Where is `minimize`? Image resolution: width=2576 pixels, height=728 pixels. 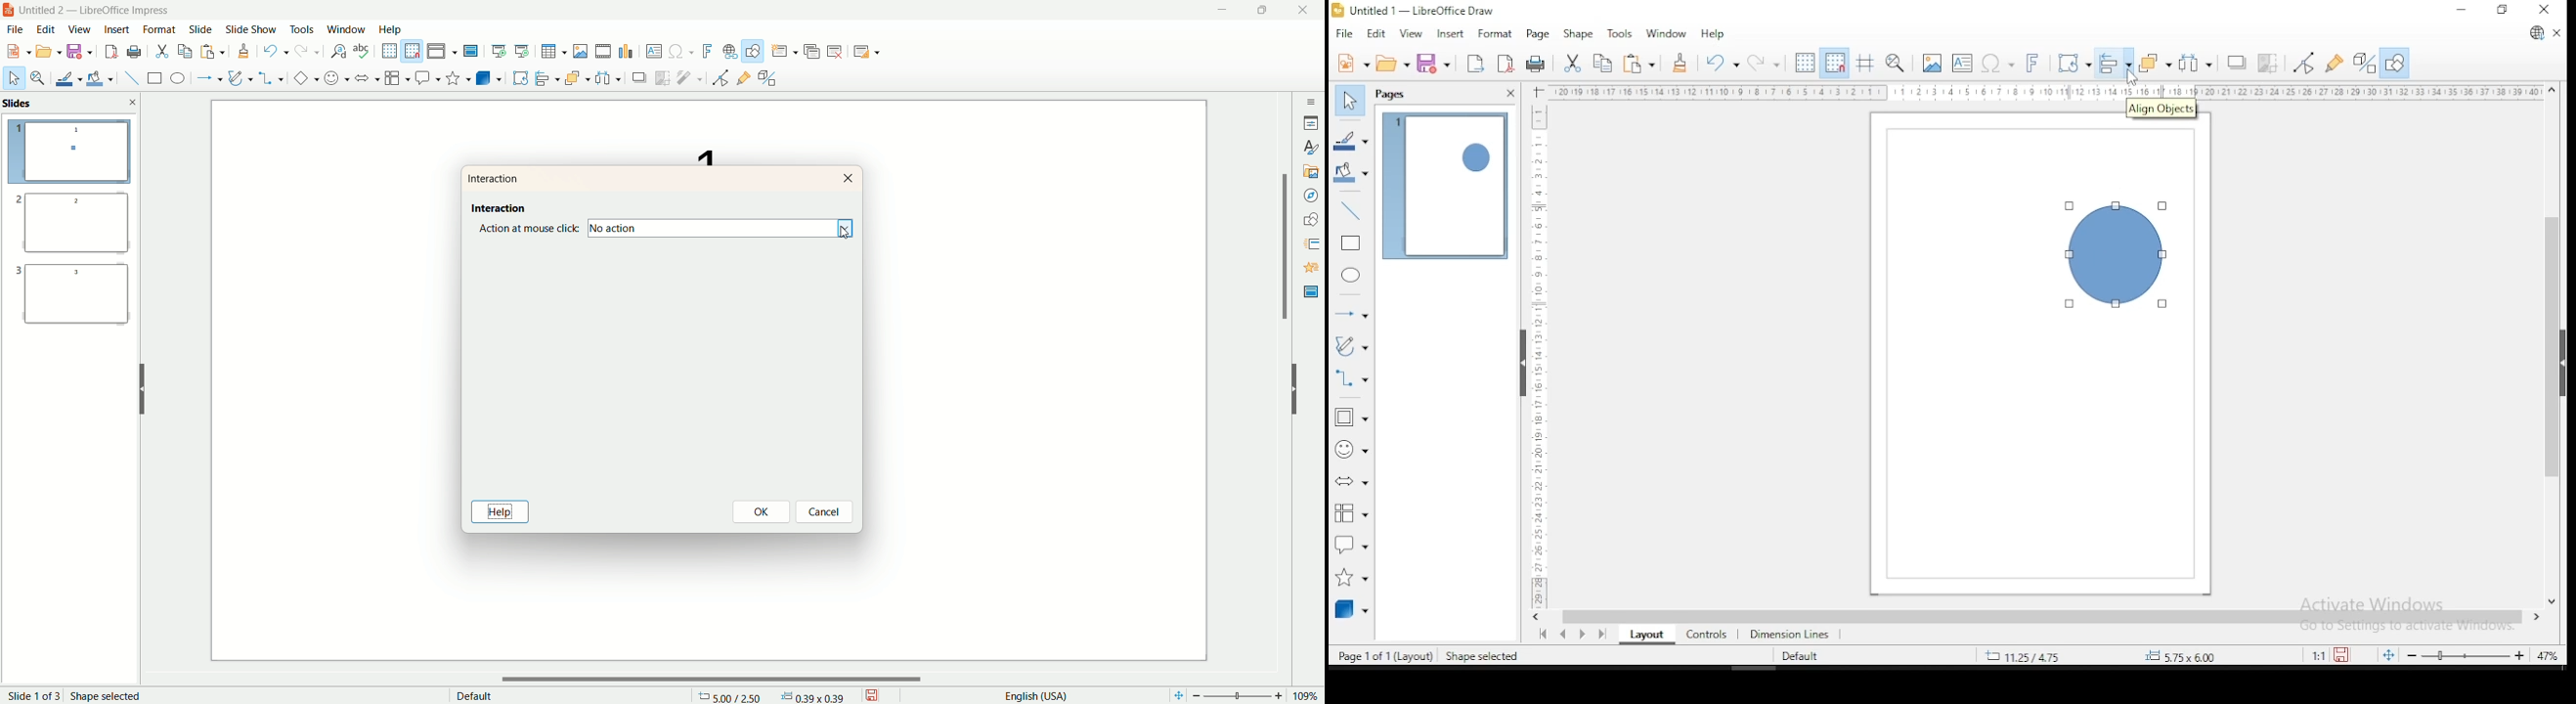 minimize is located at coordinates (2464, 9).